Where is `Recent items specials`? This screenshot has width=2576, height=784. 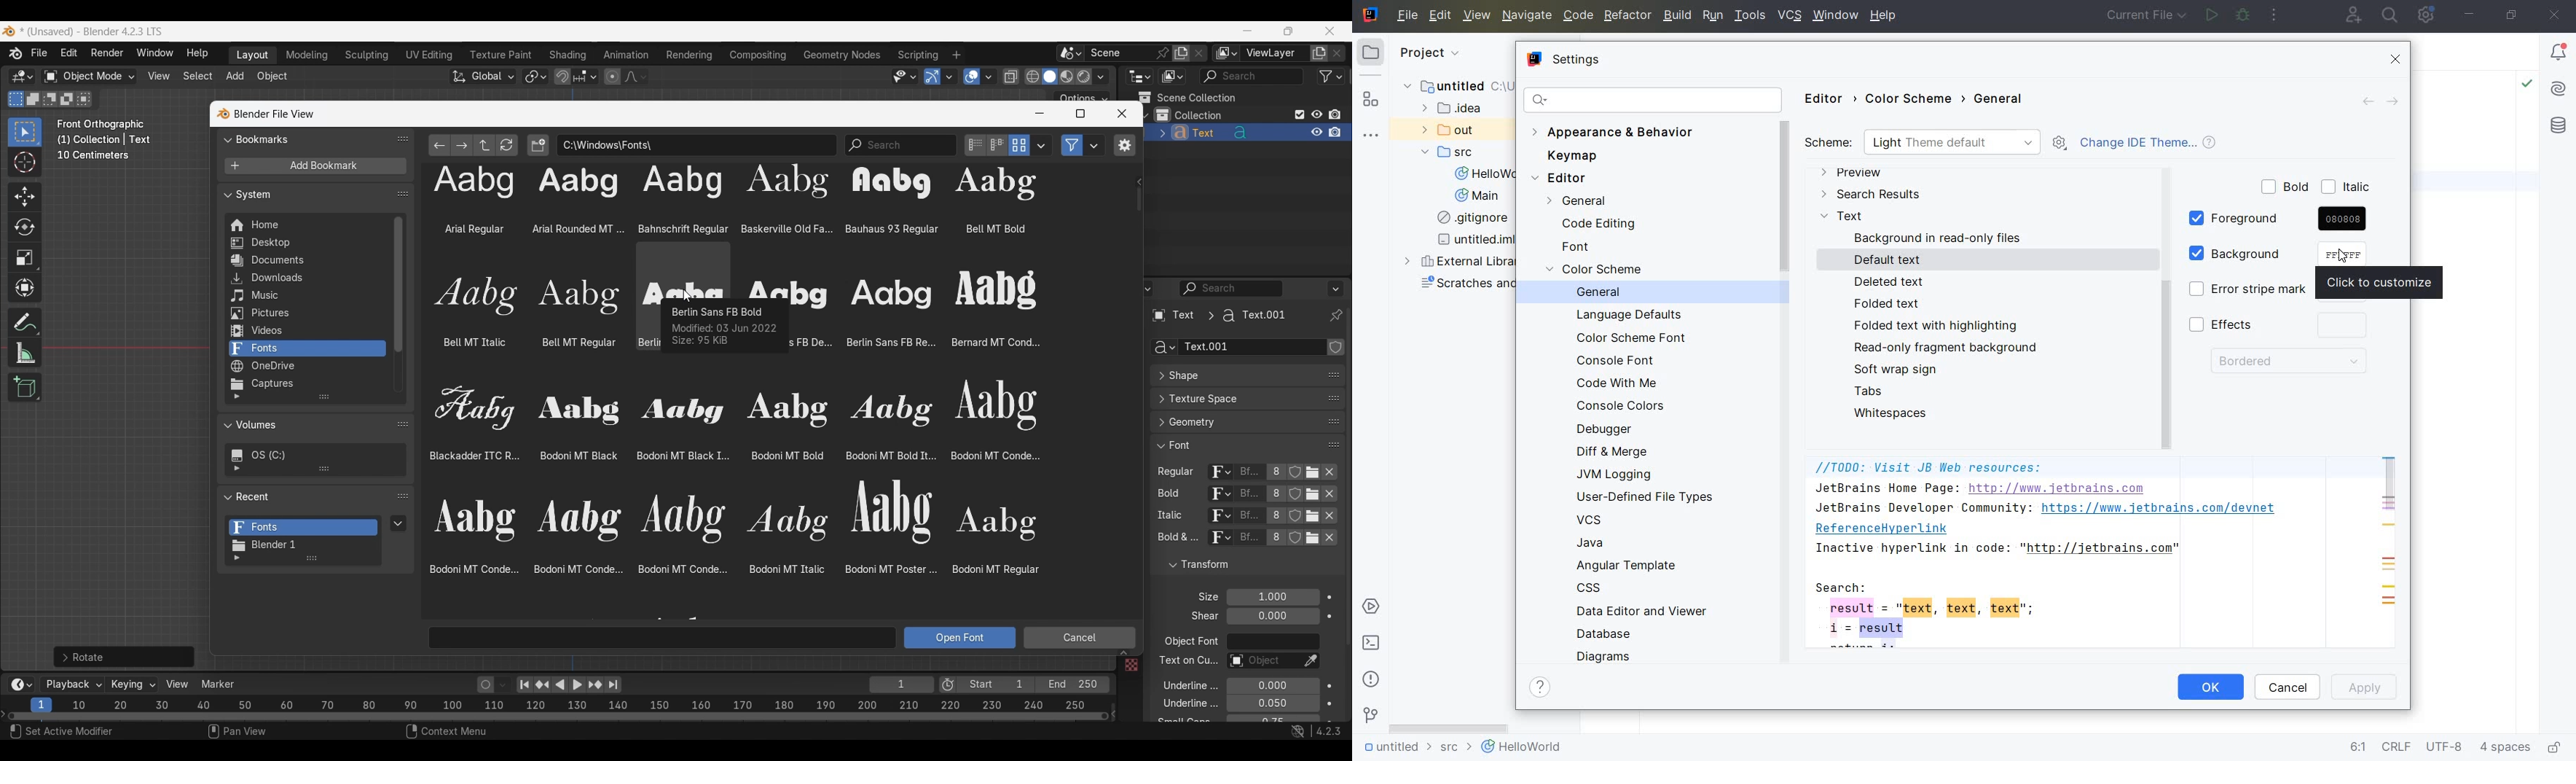 Recent items specials is located at coordinates (399, 523).